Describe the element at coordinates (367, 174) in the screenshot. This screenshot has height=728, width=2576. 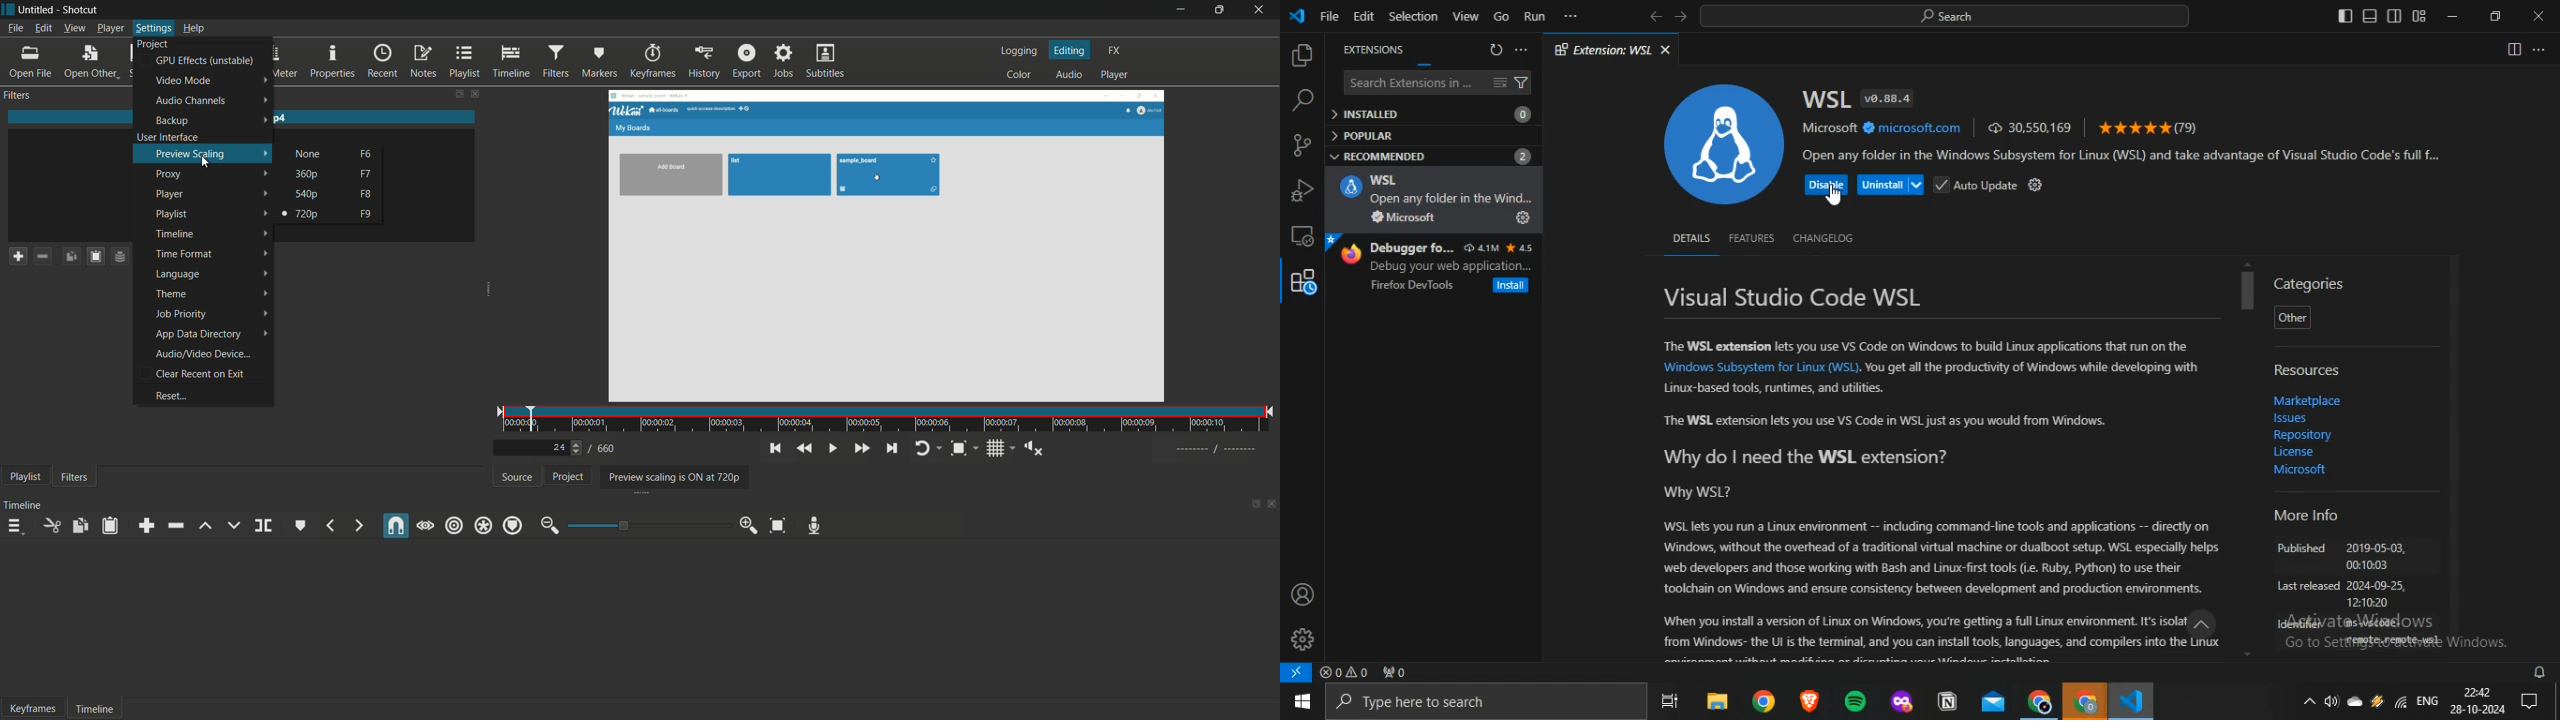
I see `keyboard shortcut` at that location.